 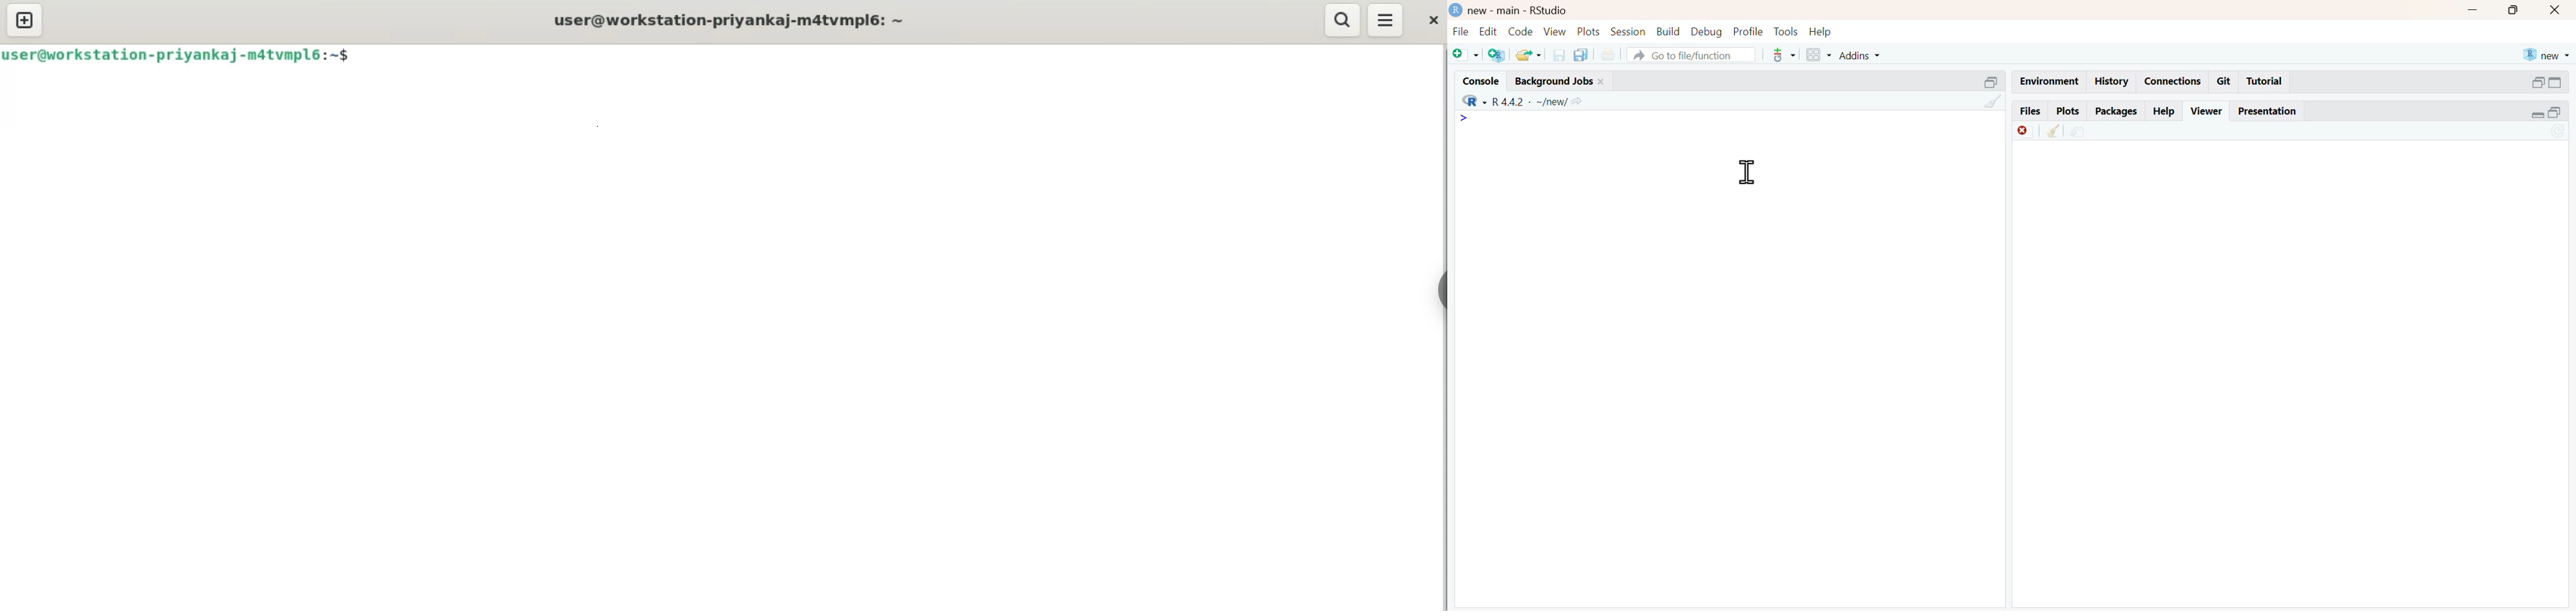 What do you see at coordinates (2548, 54) in the screenshot?
I see `® new +` at bounding box center [2548, 54].